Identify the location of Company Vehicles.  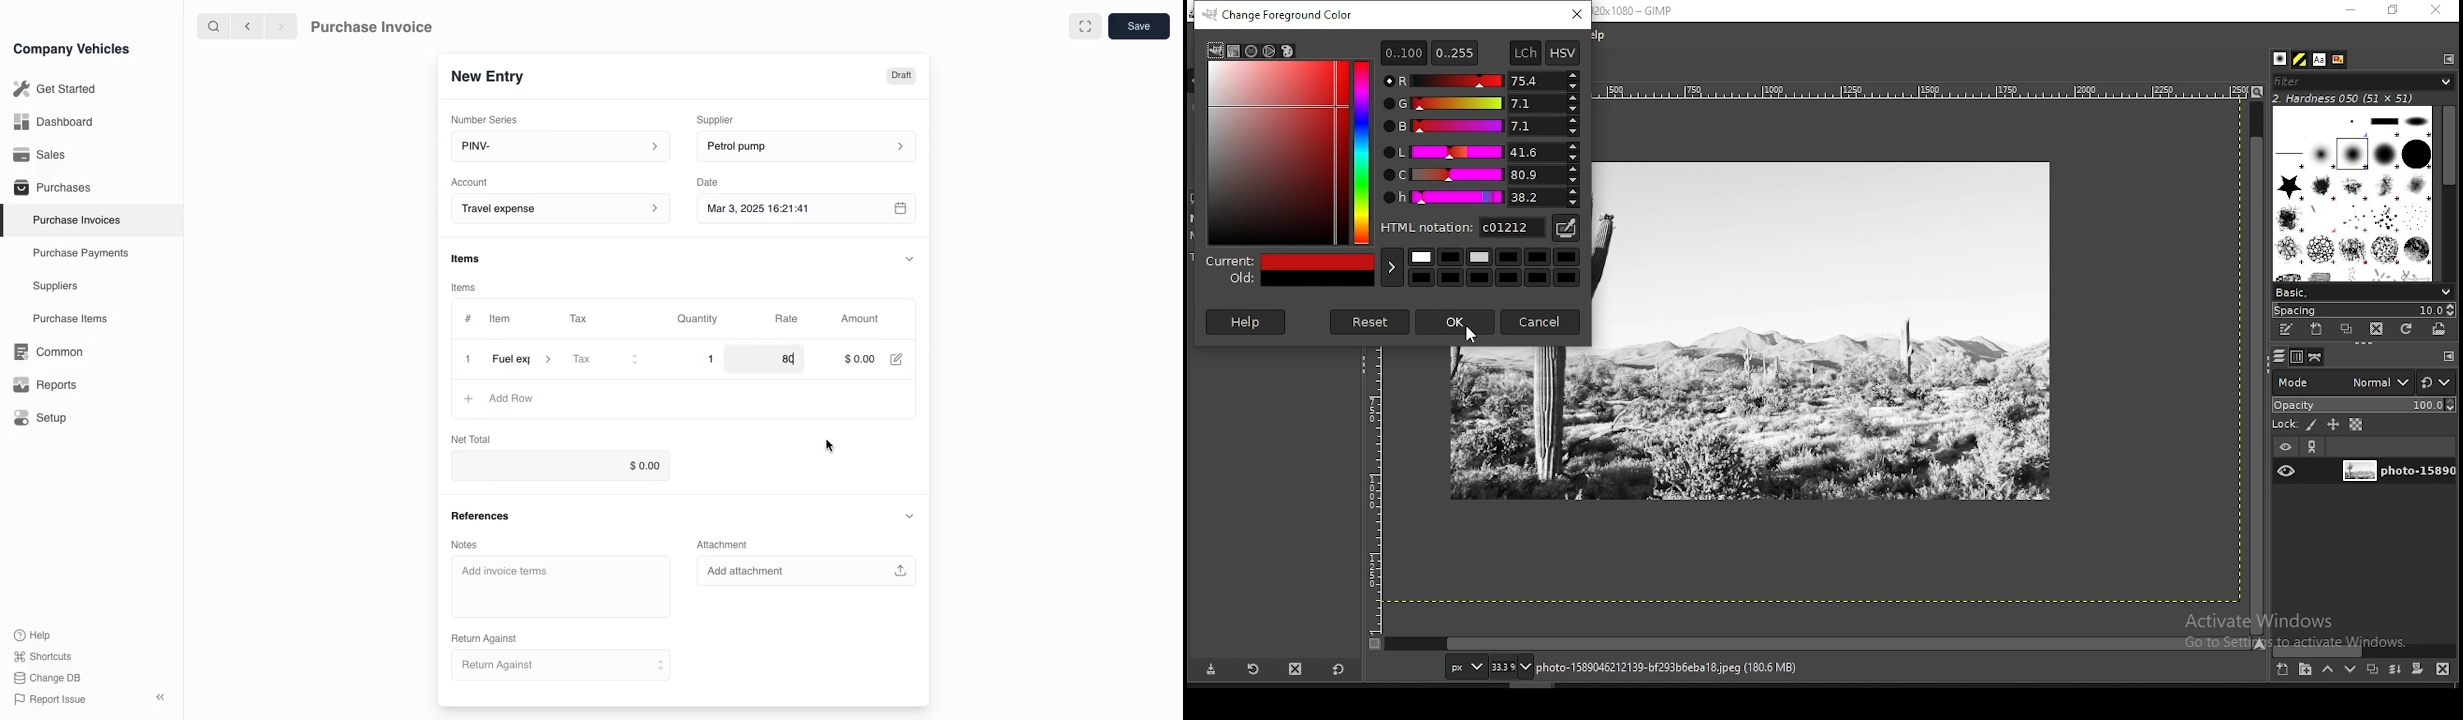
(72, 48).